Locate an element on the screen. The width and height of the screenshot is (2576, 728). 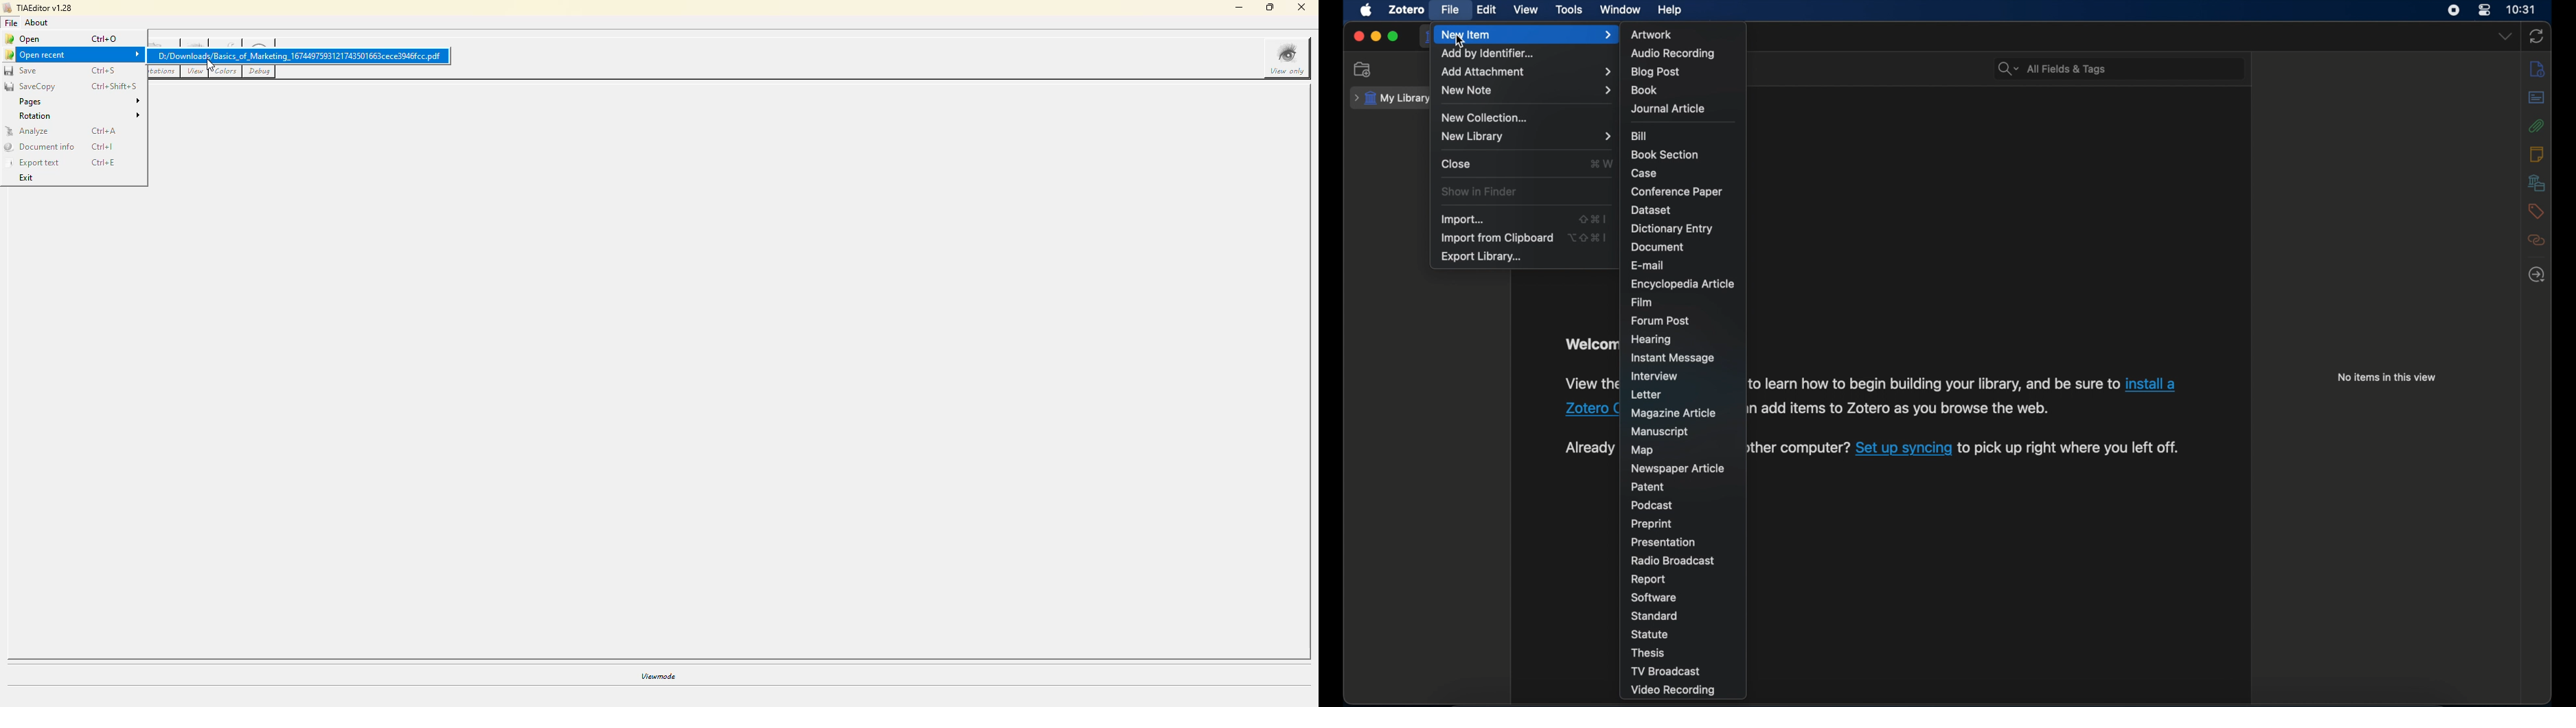
tags is located at coordinates (2535, 211).